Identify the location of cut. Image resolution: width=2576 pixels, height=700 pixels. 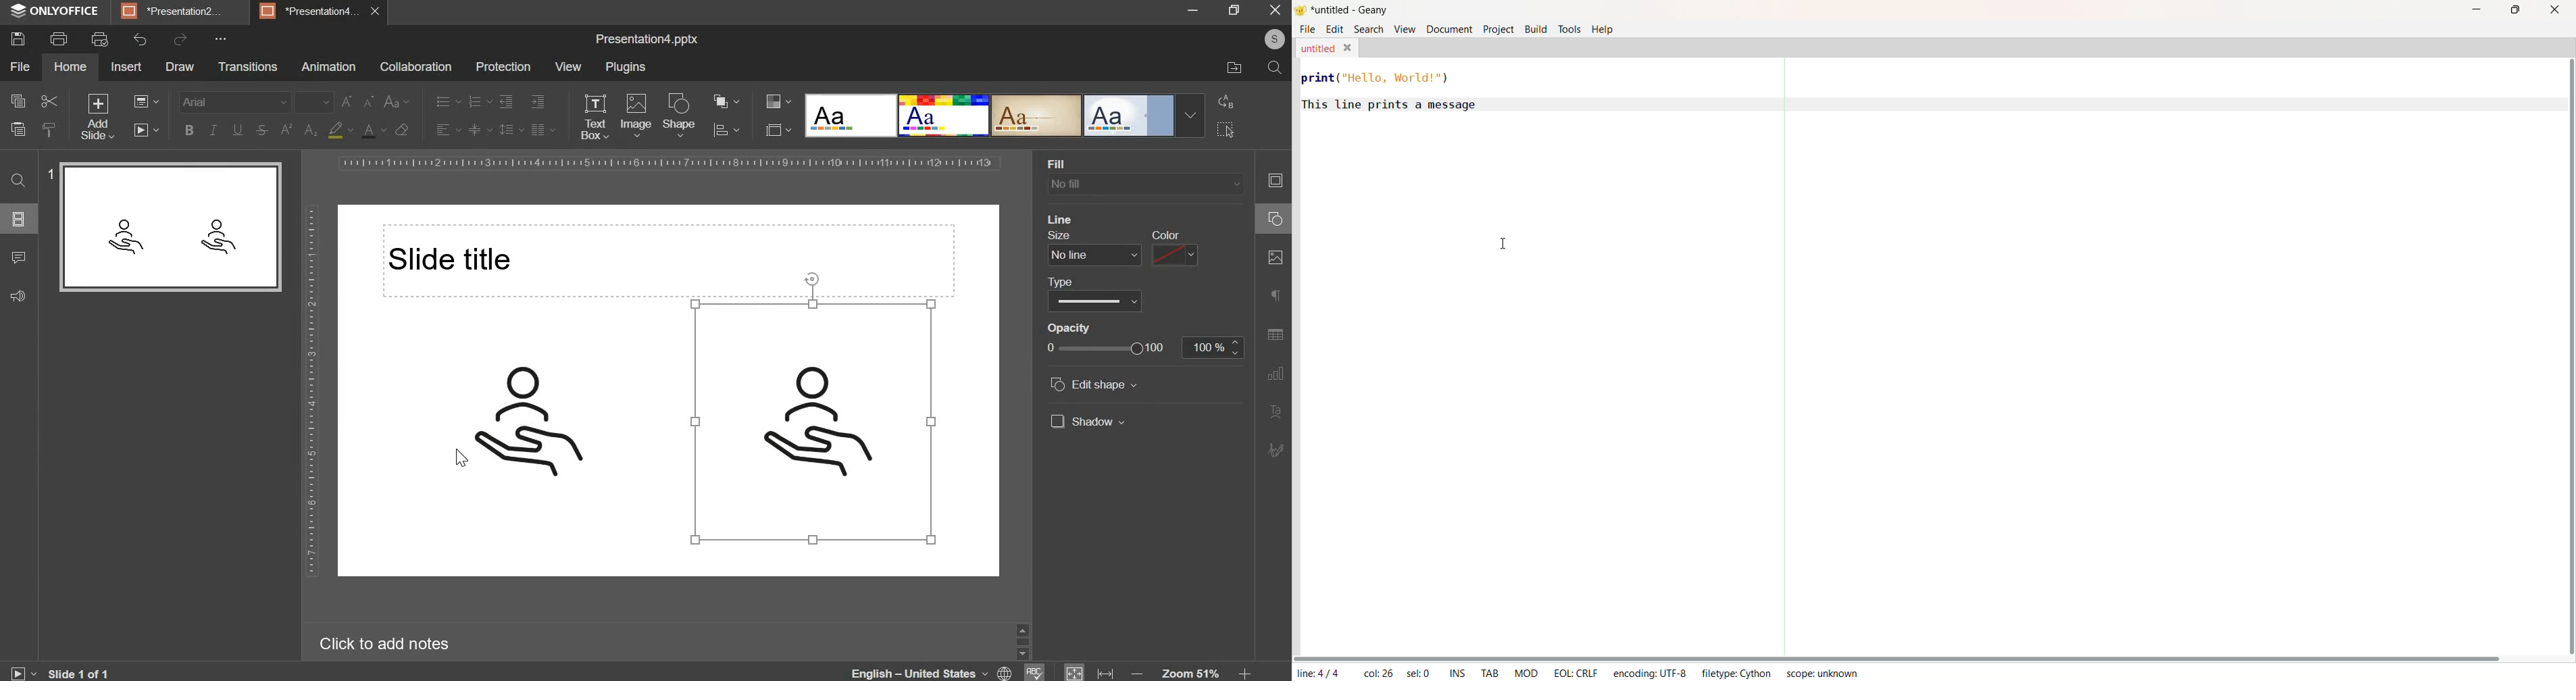
(49, 101).